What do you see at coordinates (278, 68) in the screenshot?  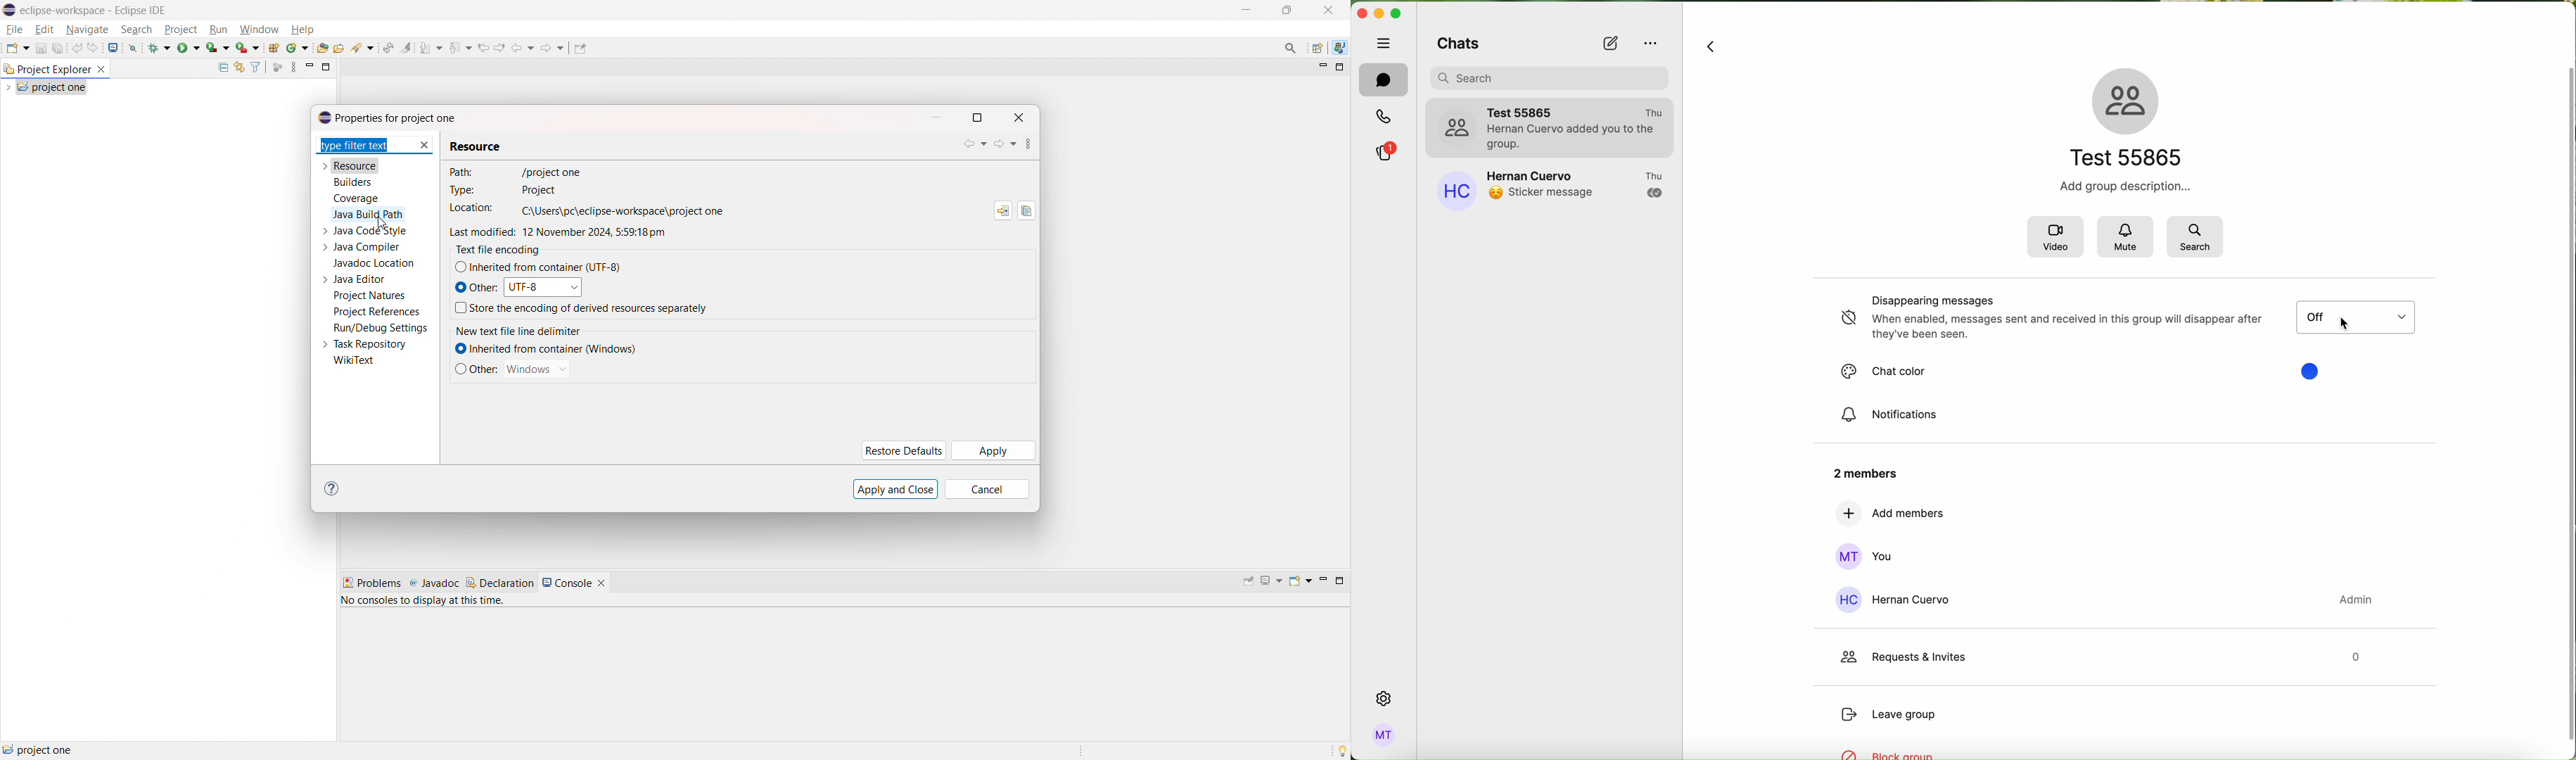 I see `focus on active task ` at bounding box center [278, 68].